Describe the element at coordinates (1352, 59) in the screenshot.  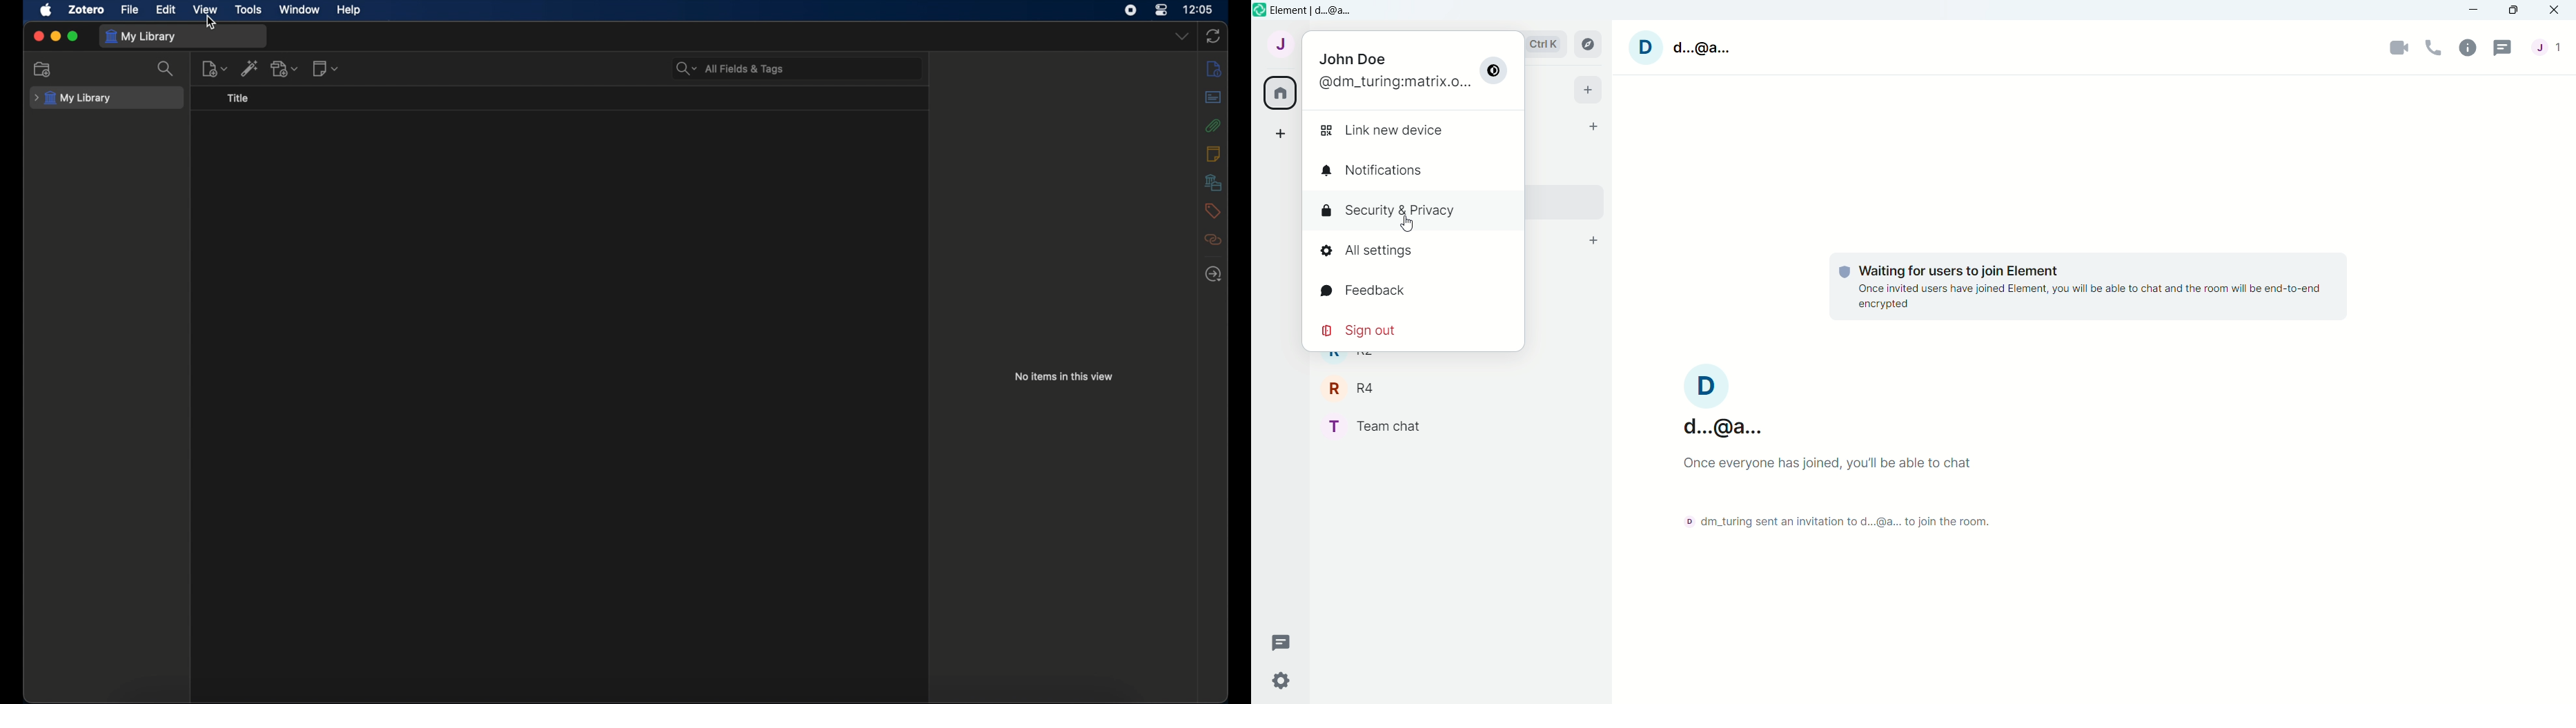
I see `John Doe` at that location.